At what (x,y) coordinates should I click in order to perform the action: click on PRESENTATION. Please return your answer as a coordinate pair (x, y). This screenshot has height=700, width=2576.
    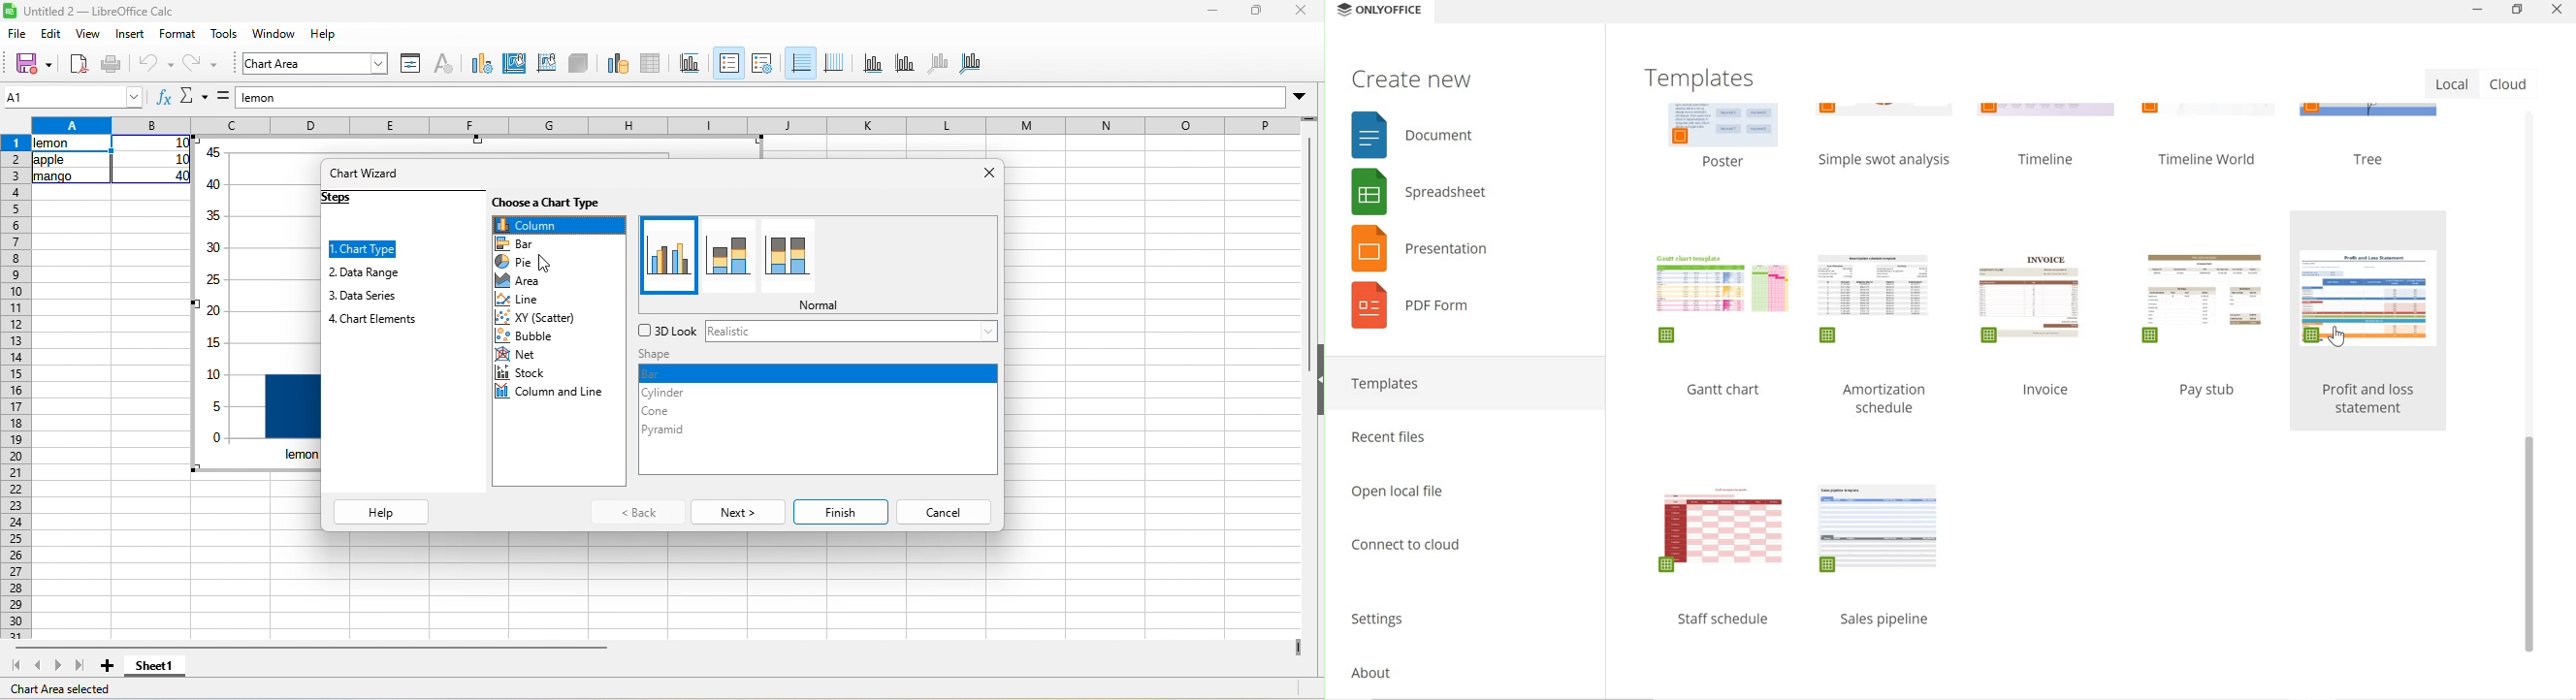
    Looking at the image, I should click on (1416, 249).